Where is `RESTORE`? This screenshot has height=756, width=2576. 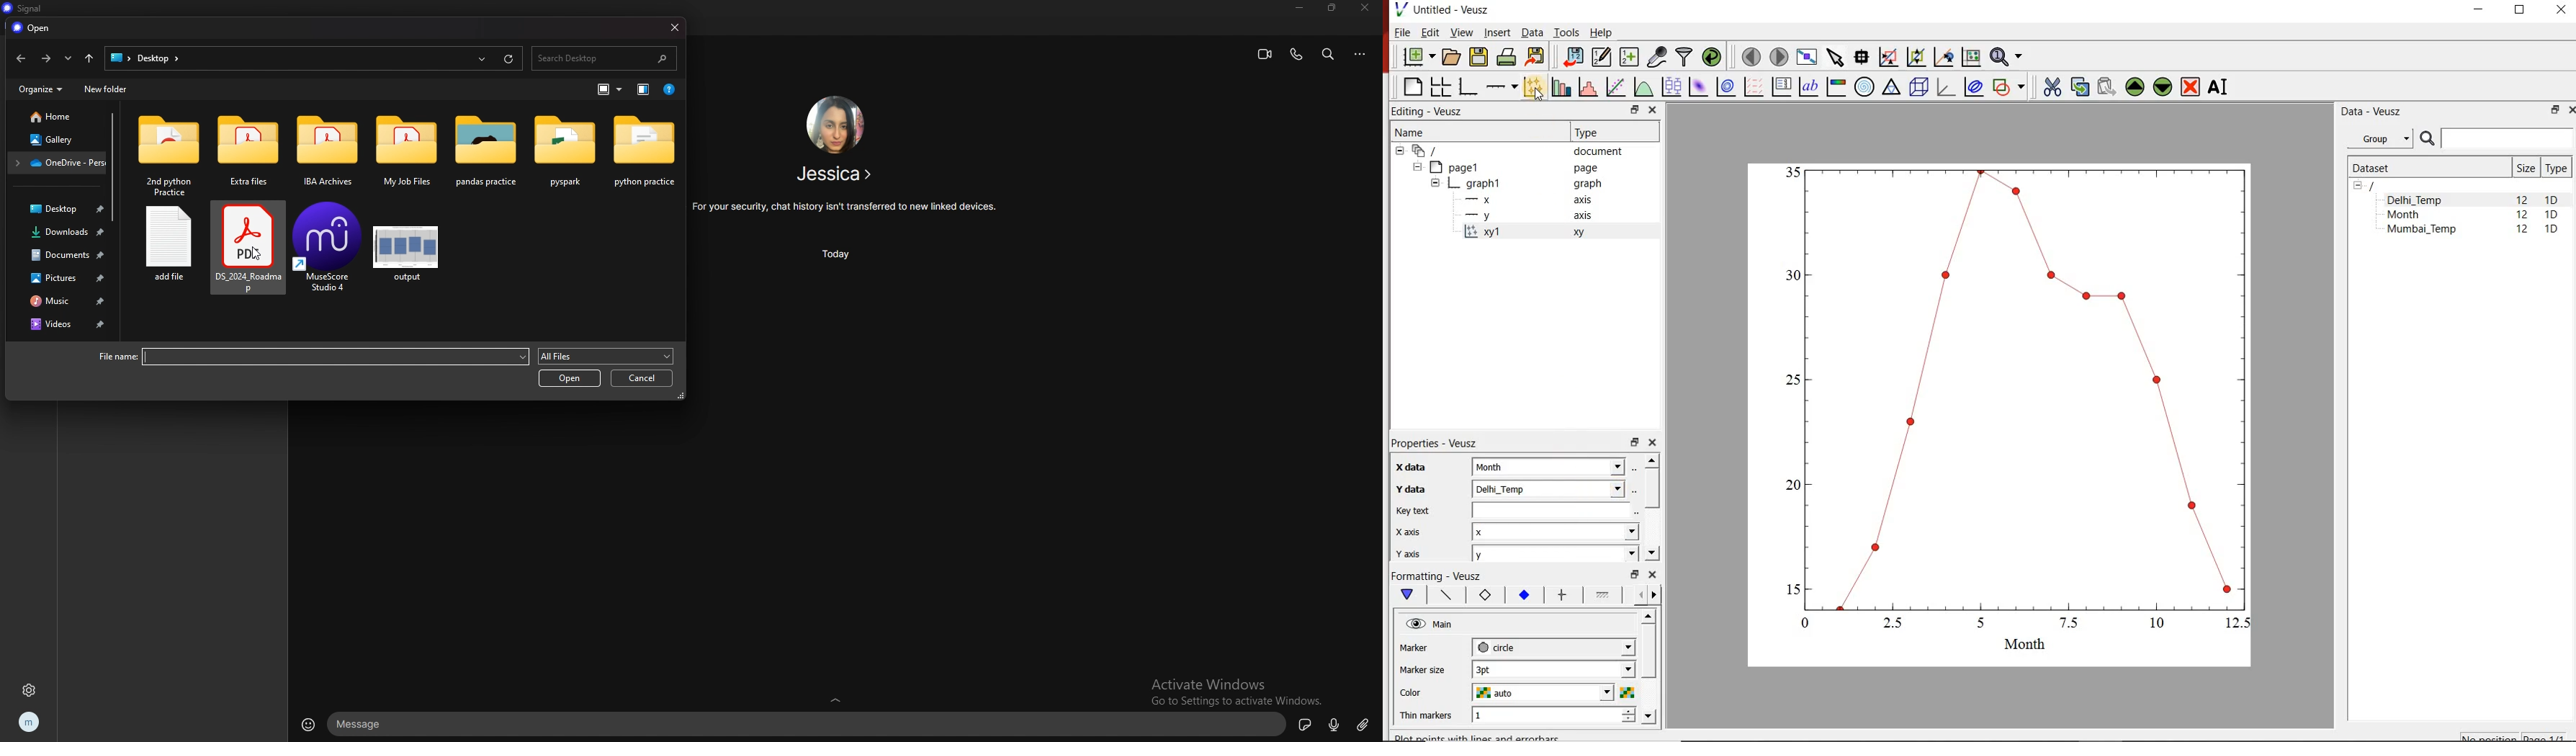 RESTORE is located at coordinates (2520, 11).